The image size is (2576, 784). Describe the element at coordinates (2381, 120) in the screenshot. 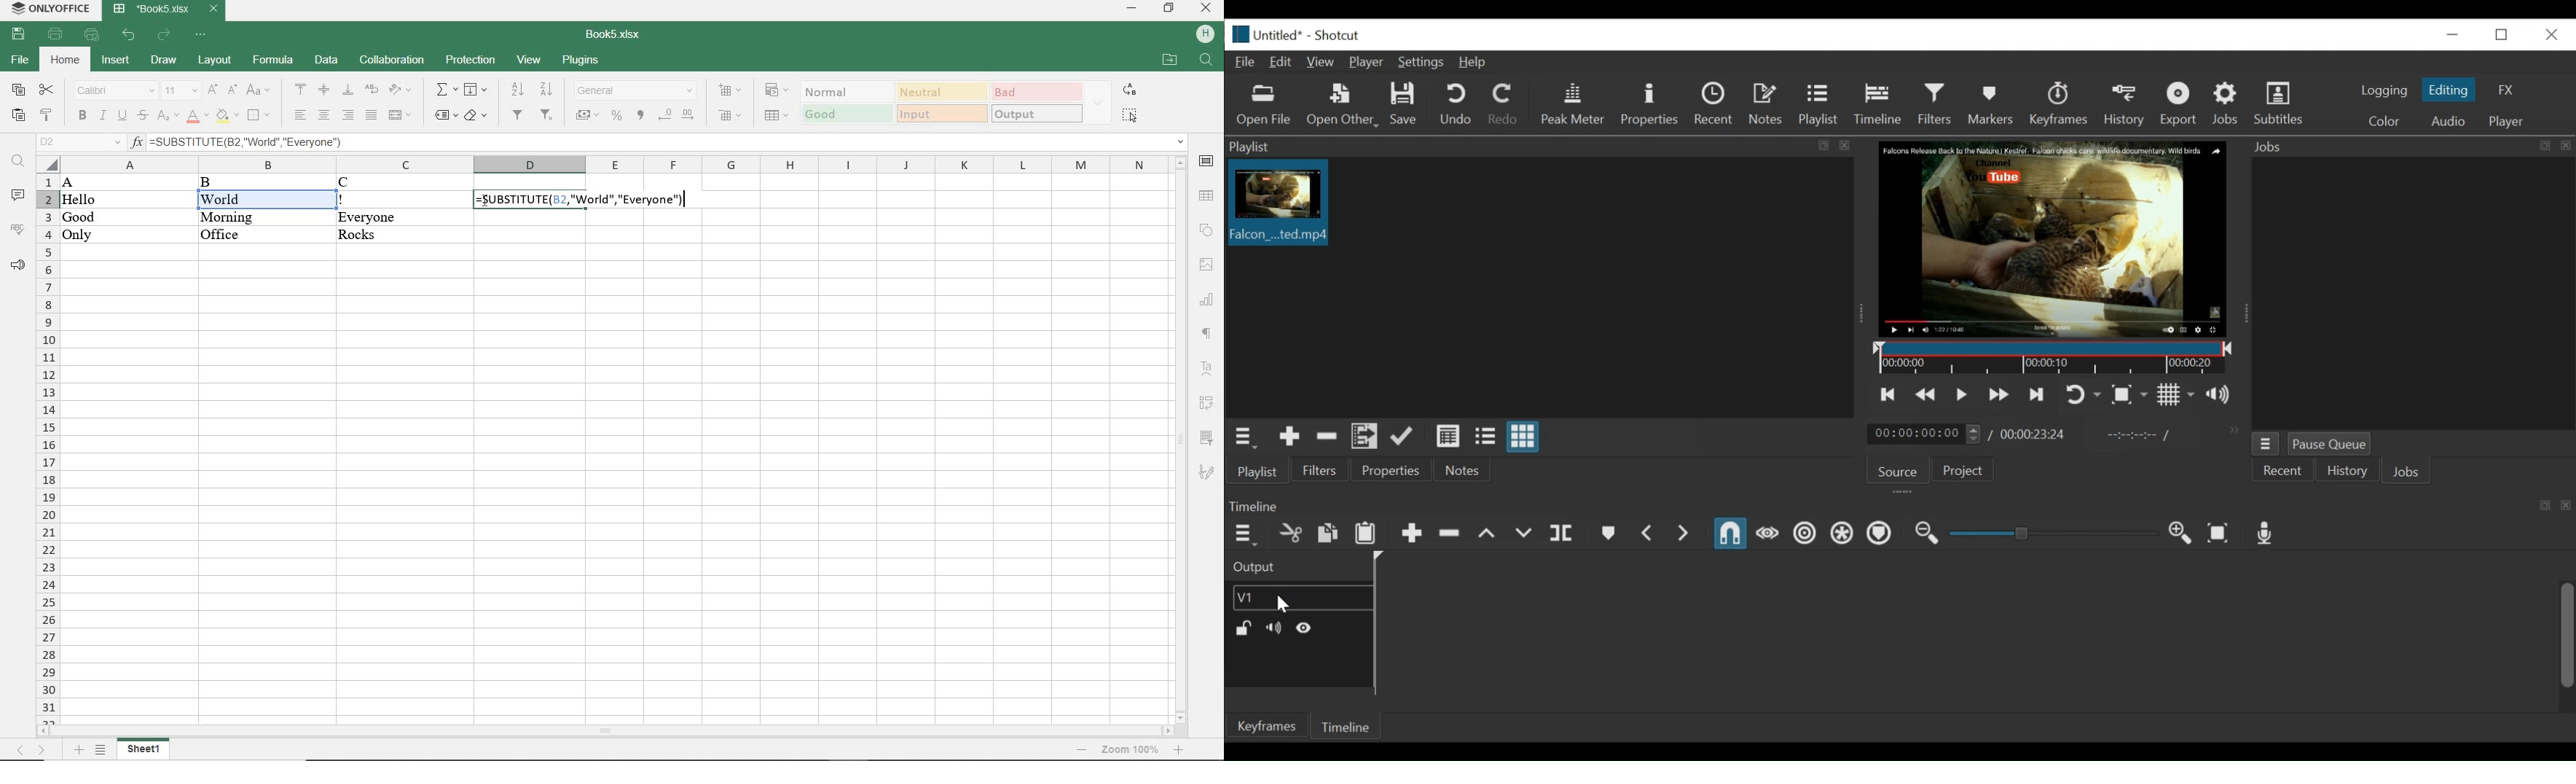

I see `Color` at that location.